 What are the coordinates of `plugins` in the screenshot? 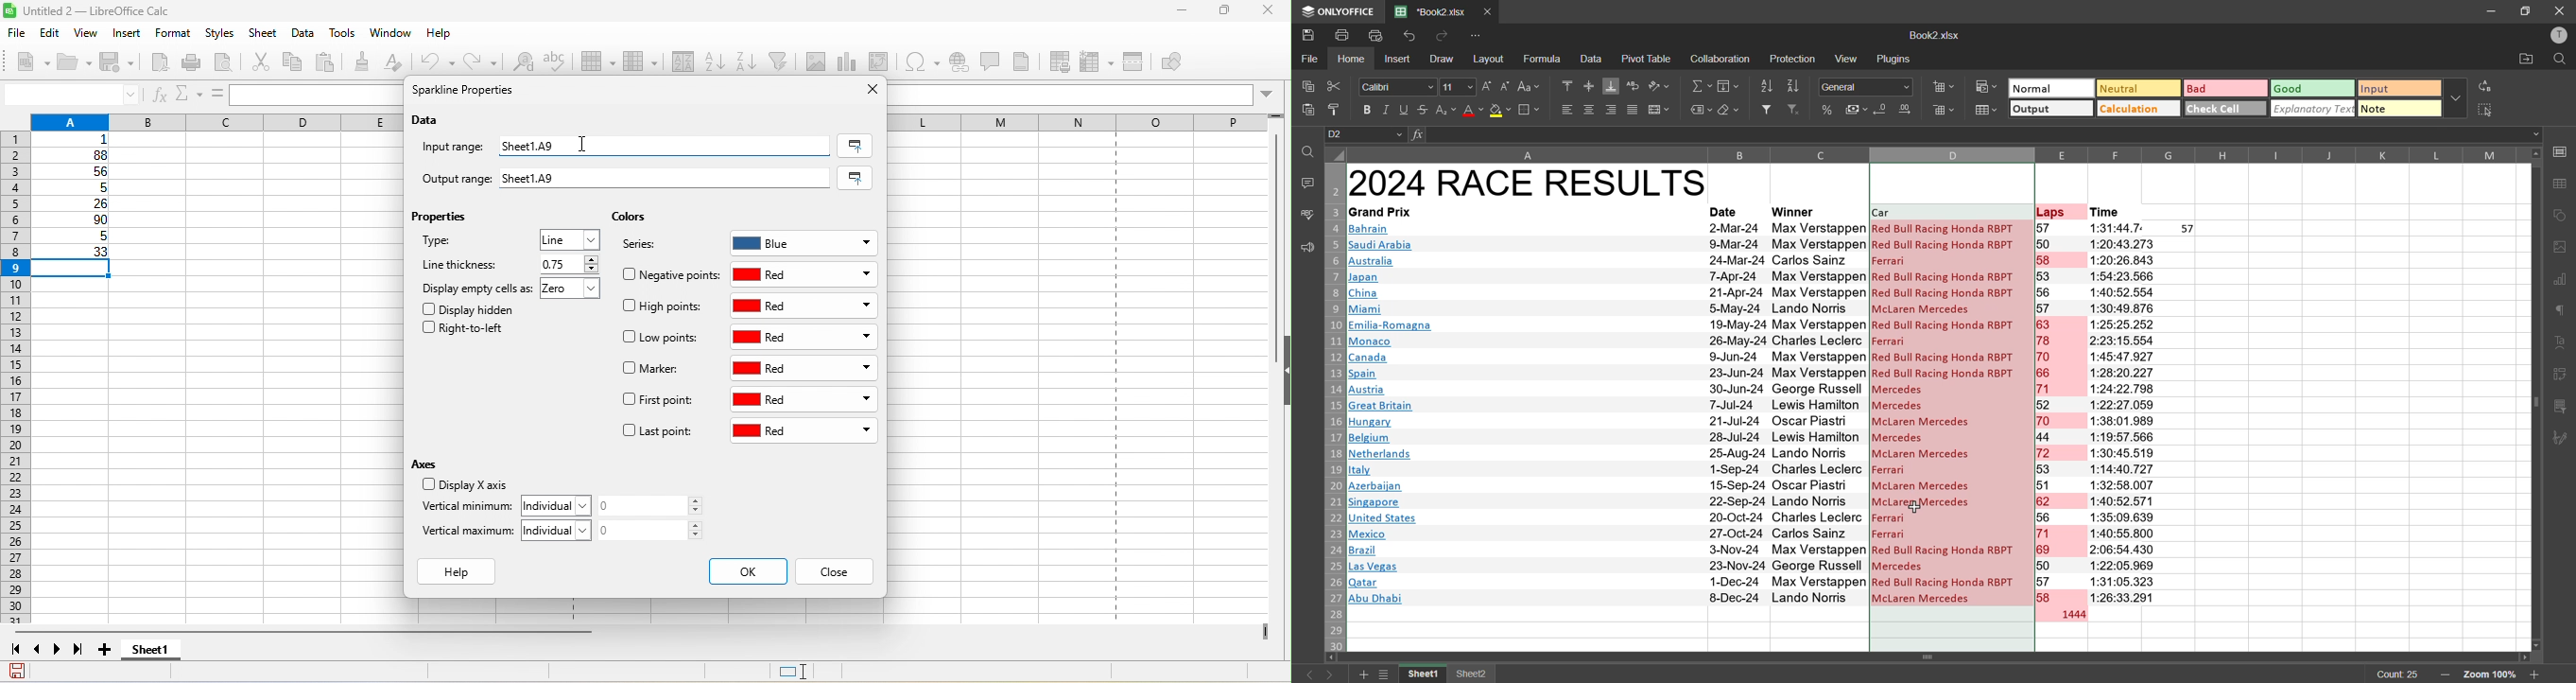 It's located at (1894, 58).